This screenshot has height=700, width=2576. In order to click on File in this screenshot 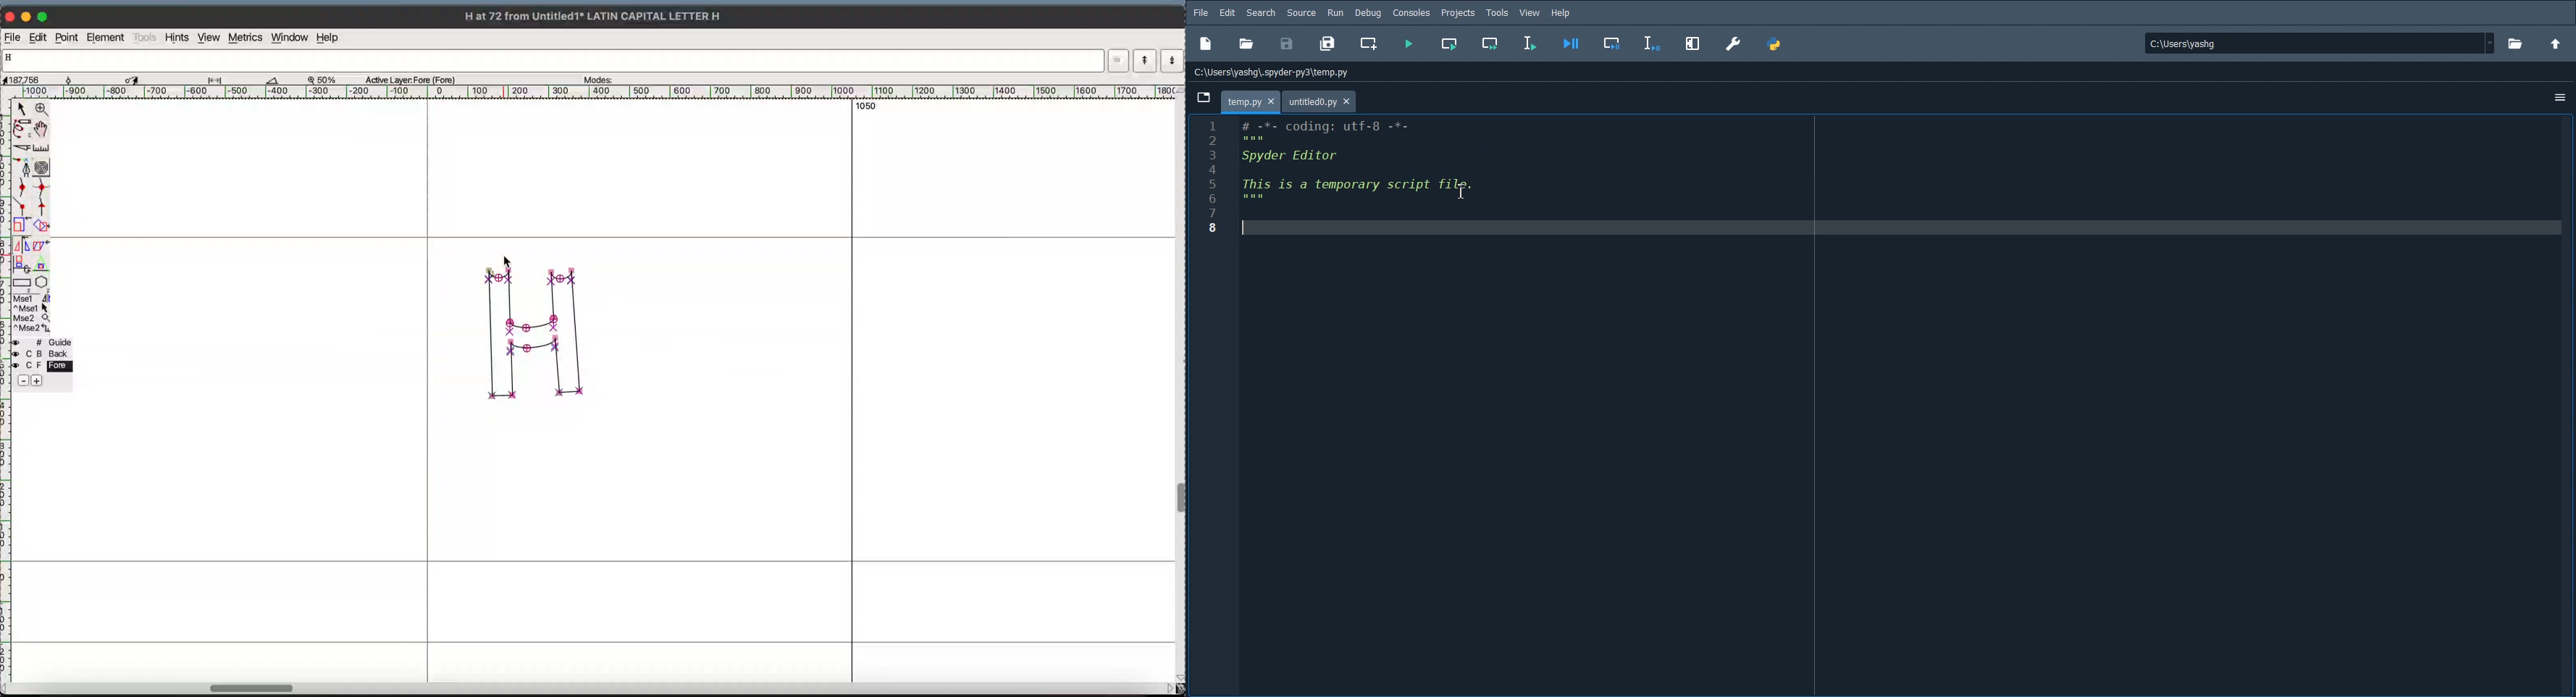, I will do `click(1201, 13)`.